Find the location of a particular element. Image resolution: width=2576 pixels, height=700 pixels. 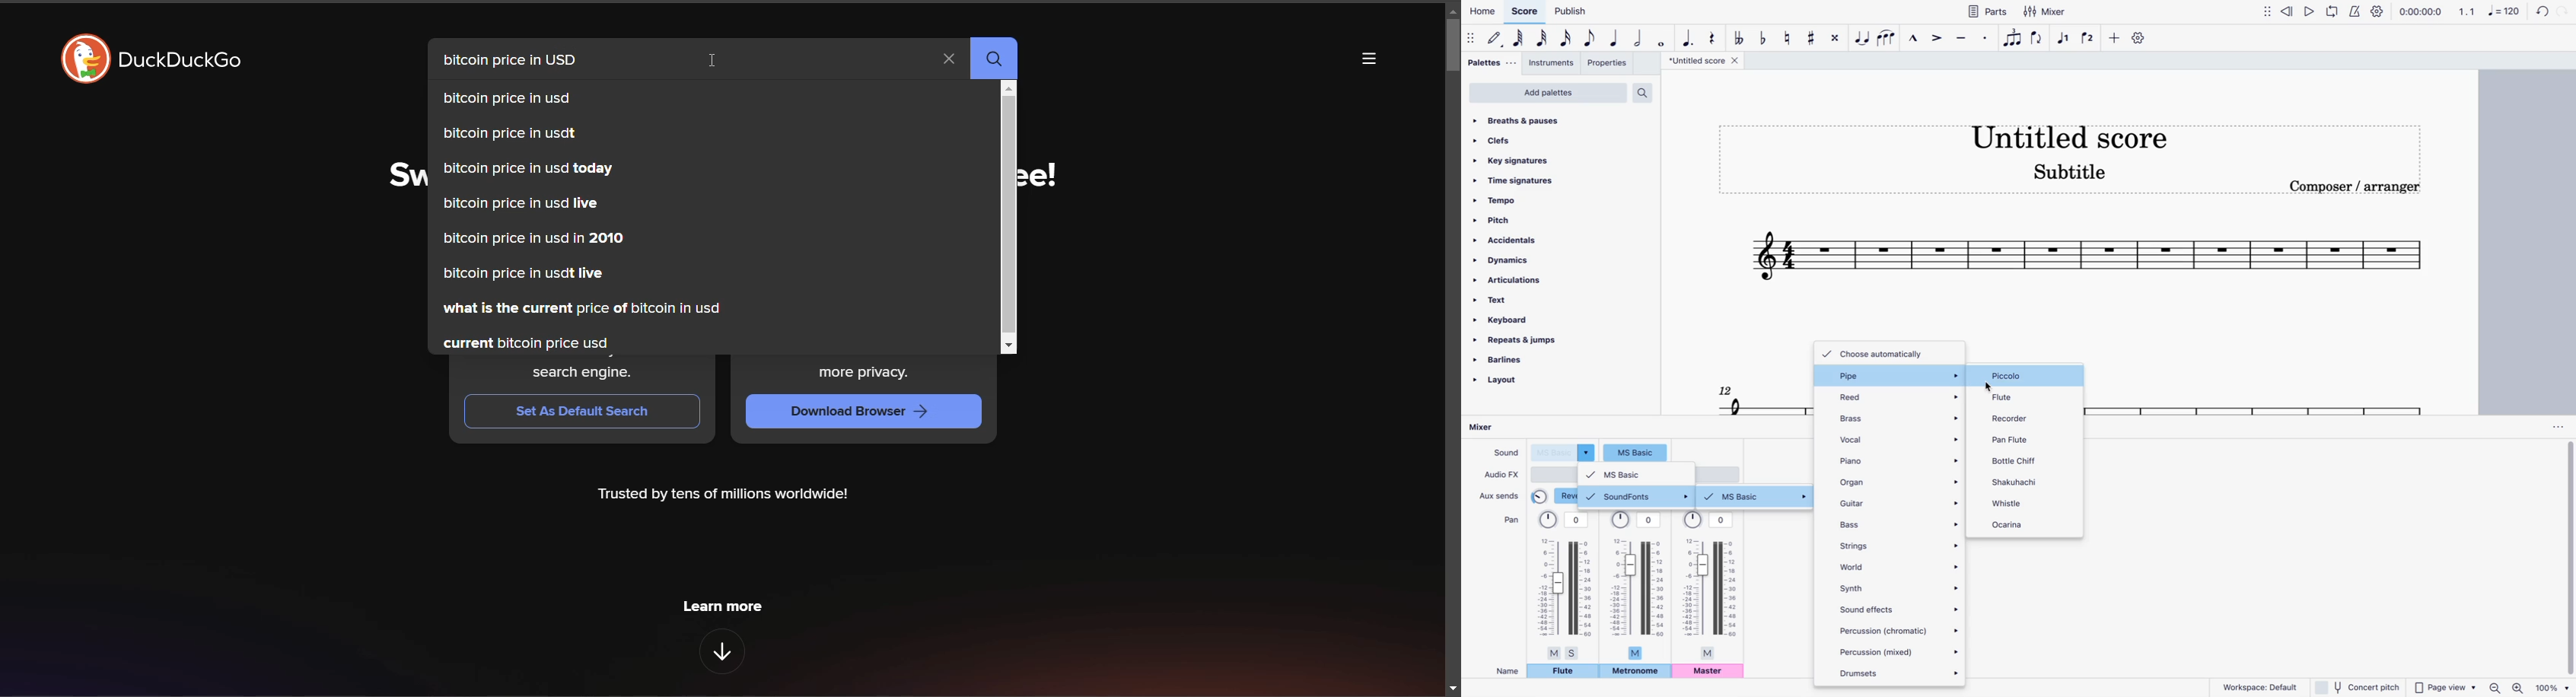

flute is located at coordinates (1563, 671).